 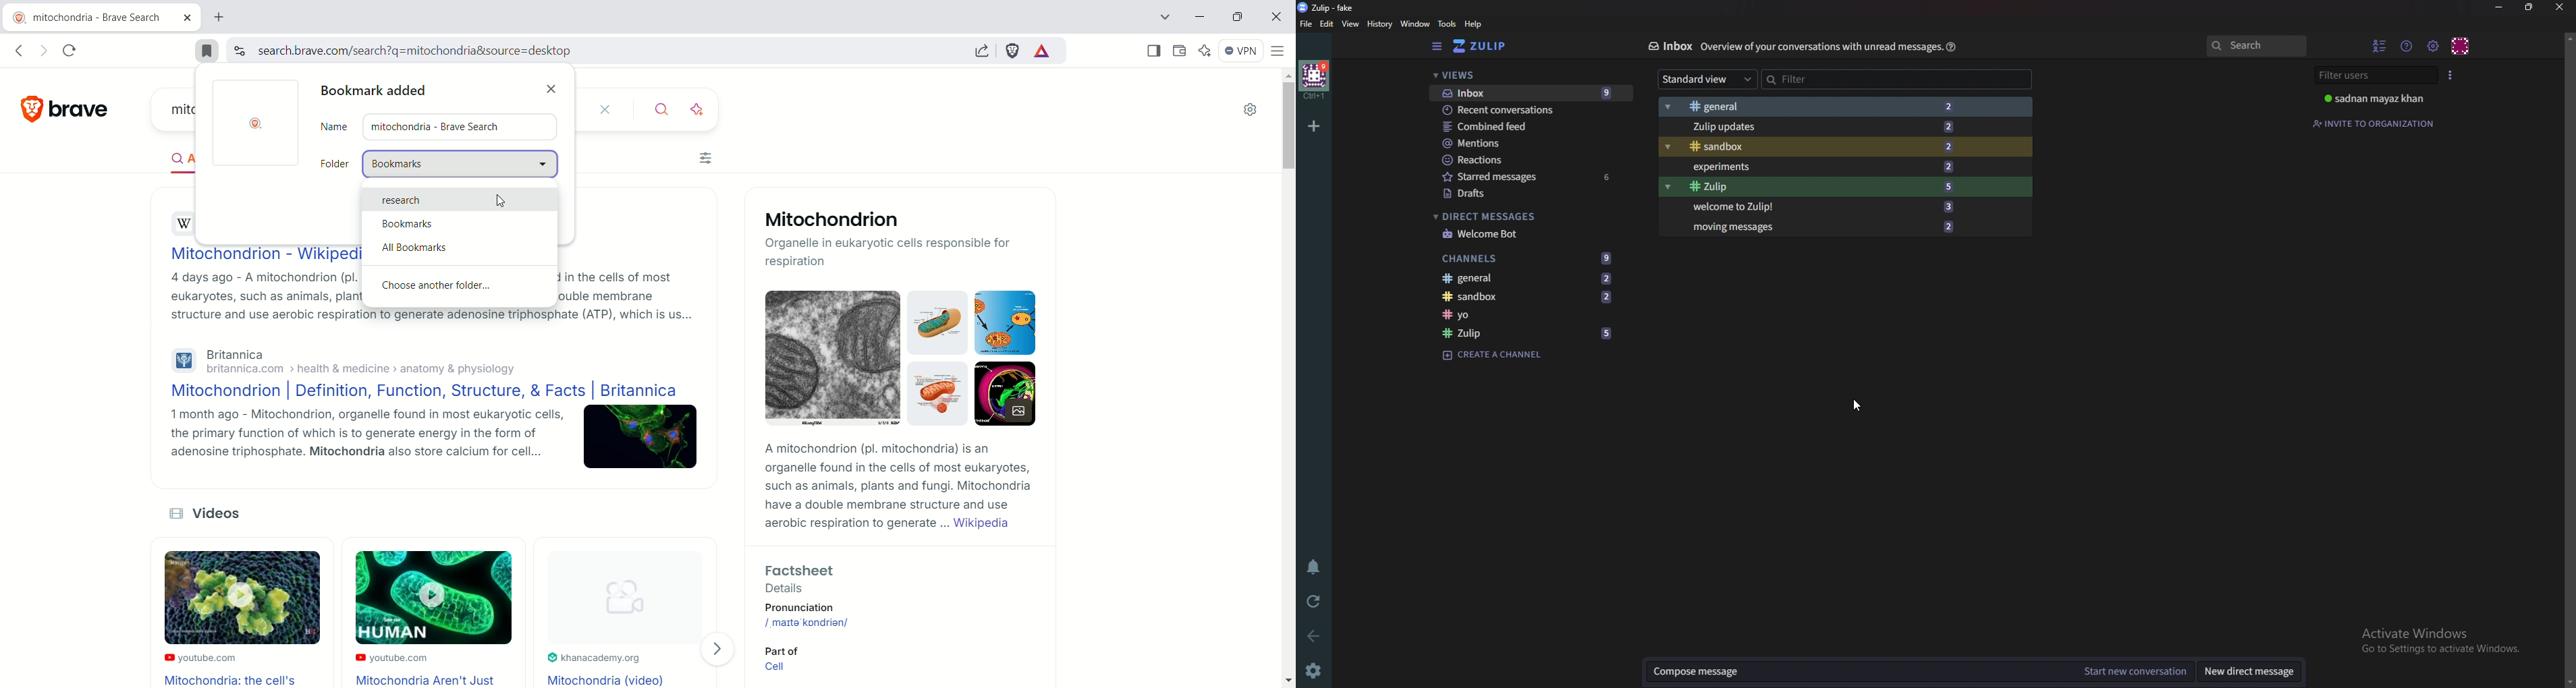 What do you see at coordinates (1823, 207) in the screenshot?
I see `Welcome to Zulip` at bounding box center [1823, 207].